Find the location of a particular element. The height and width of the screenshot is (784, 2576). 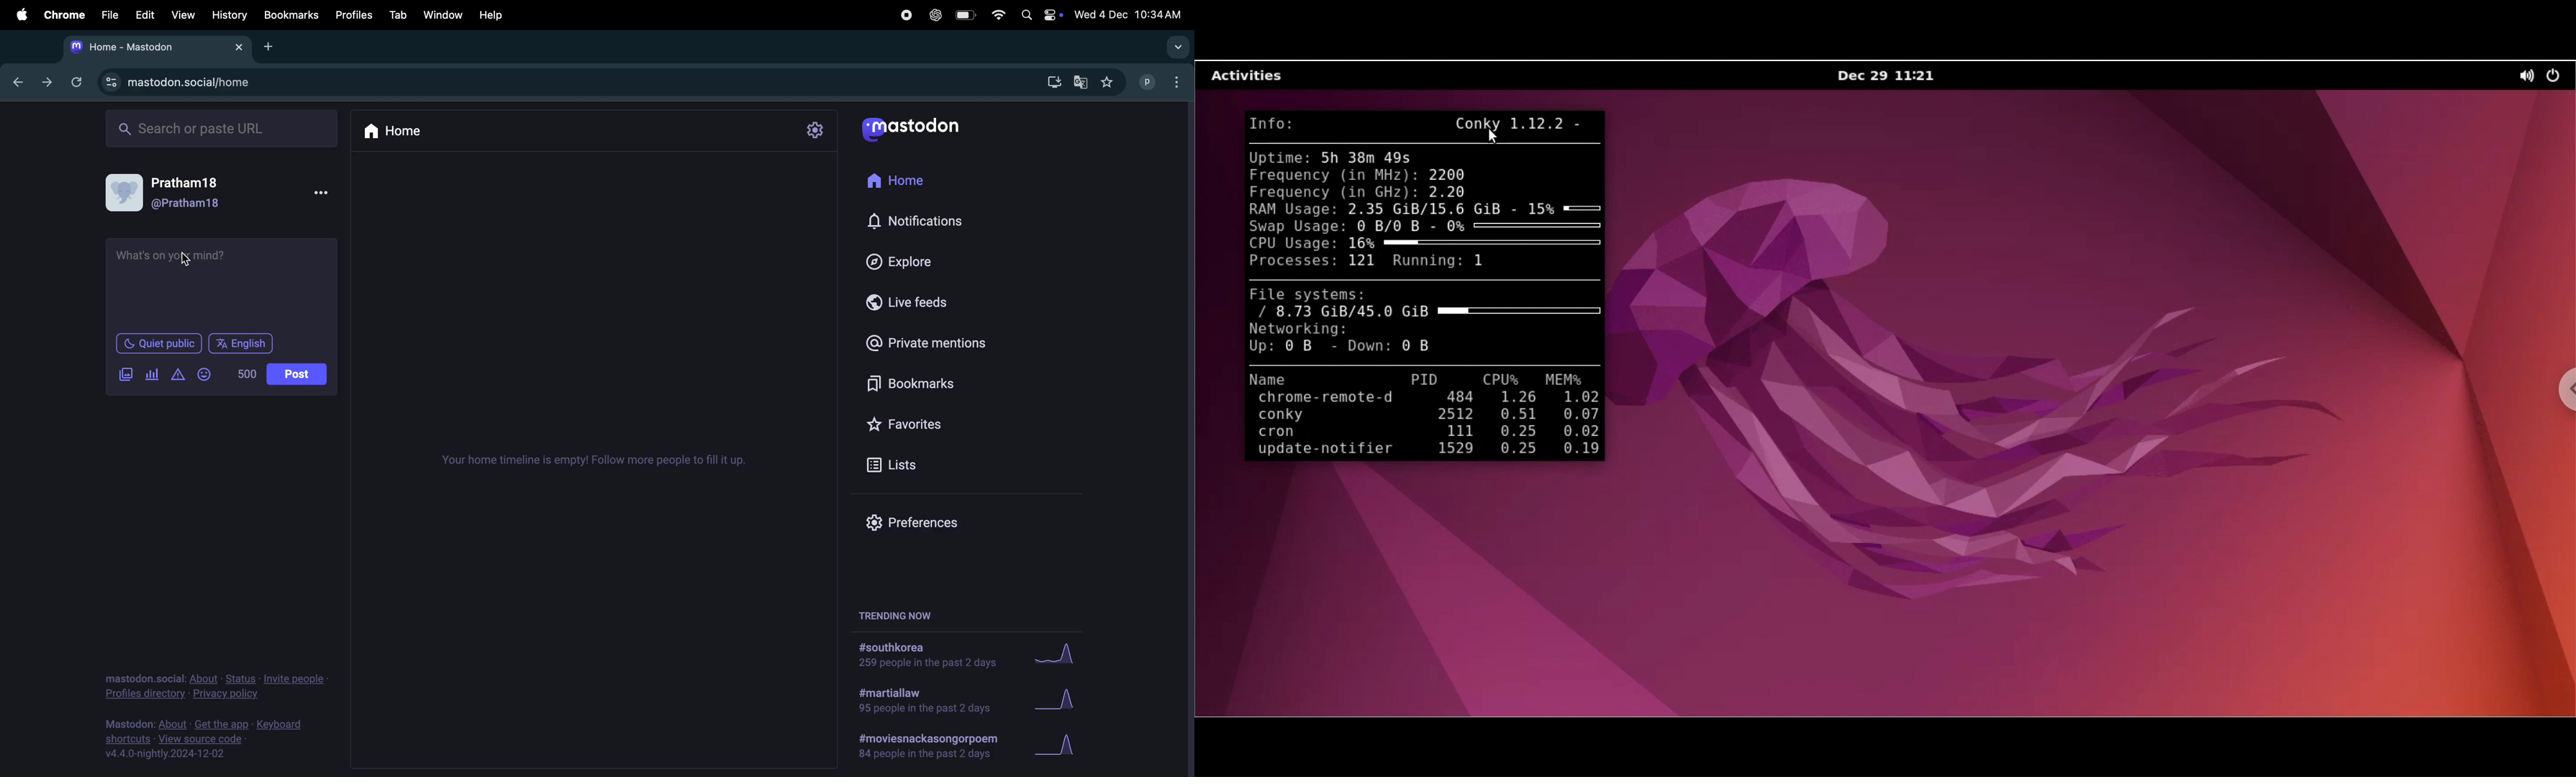

post is located at coordinates (298, 375).